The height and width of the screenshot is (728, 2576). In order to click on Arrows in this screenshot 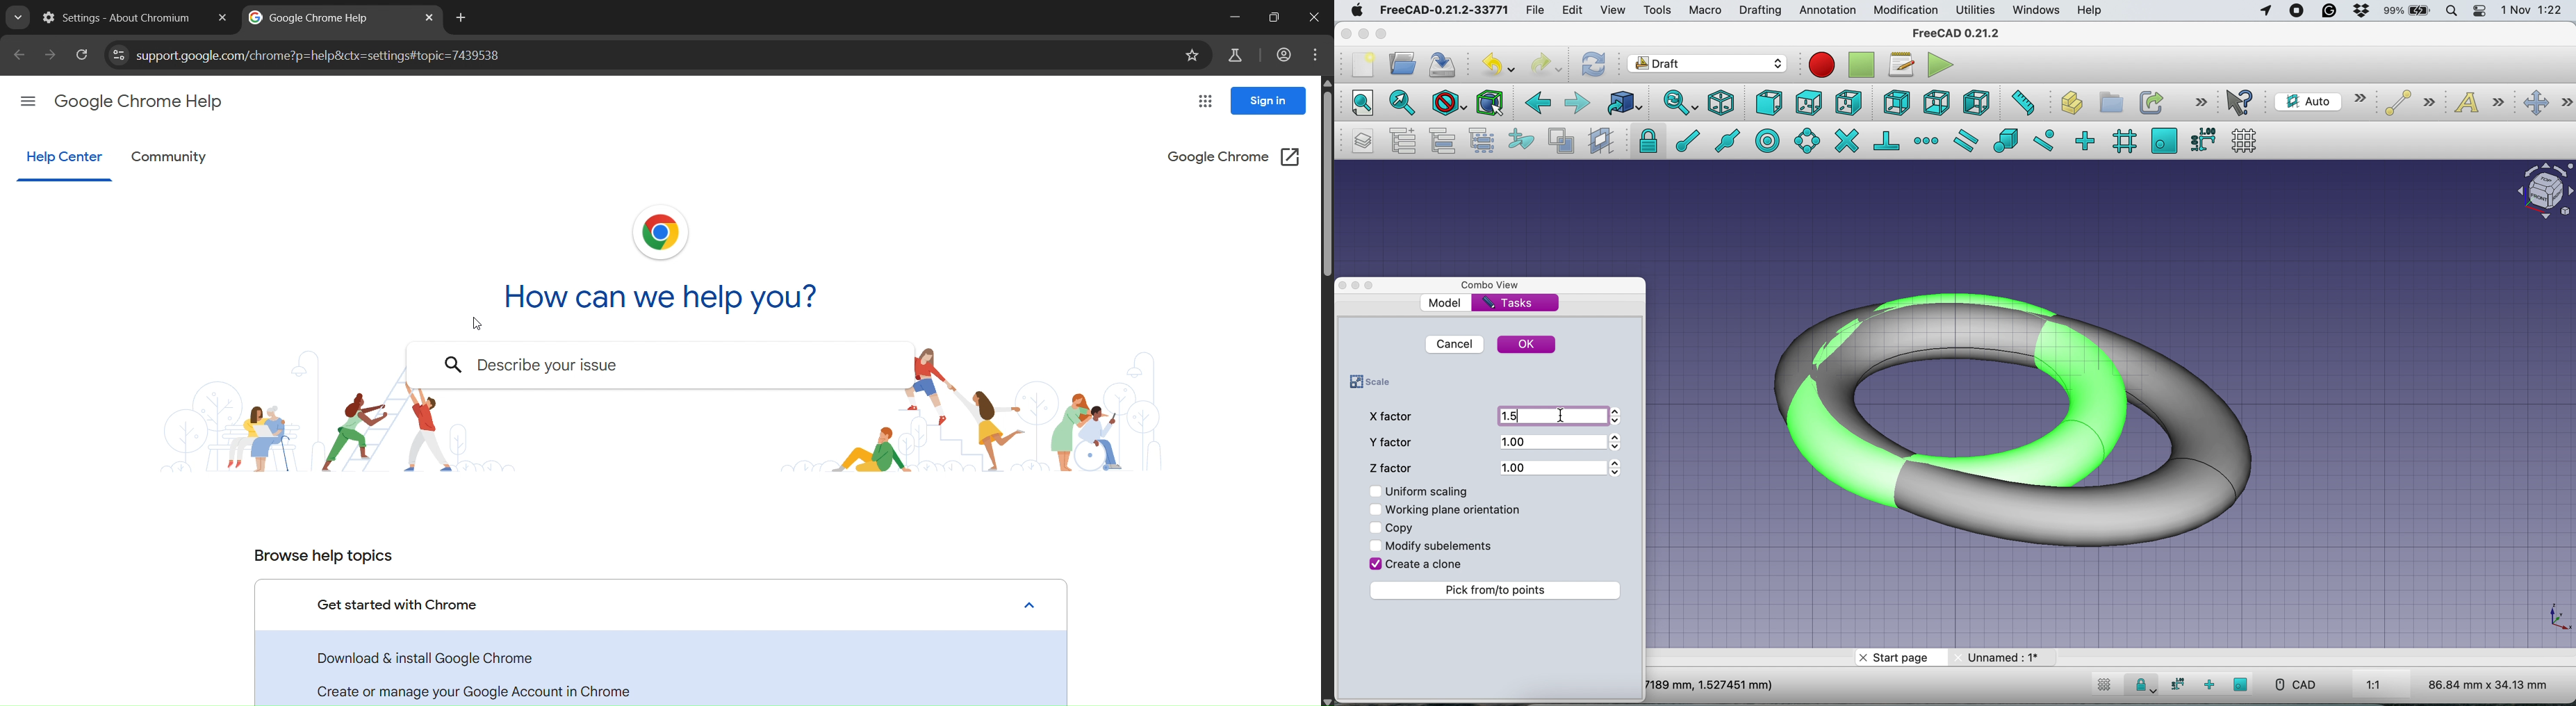, I will do `click(1616, 467)`.